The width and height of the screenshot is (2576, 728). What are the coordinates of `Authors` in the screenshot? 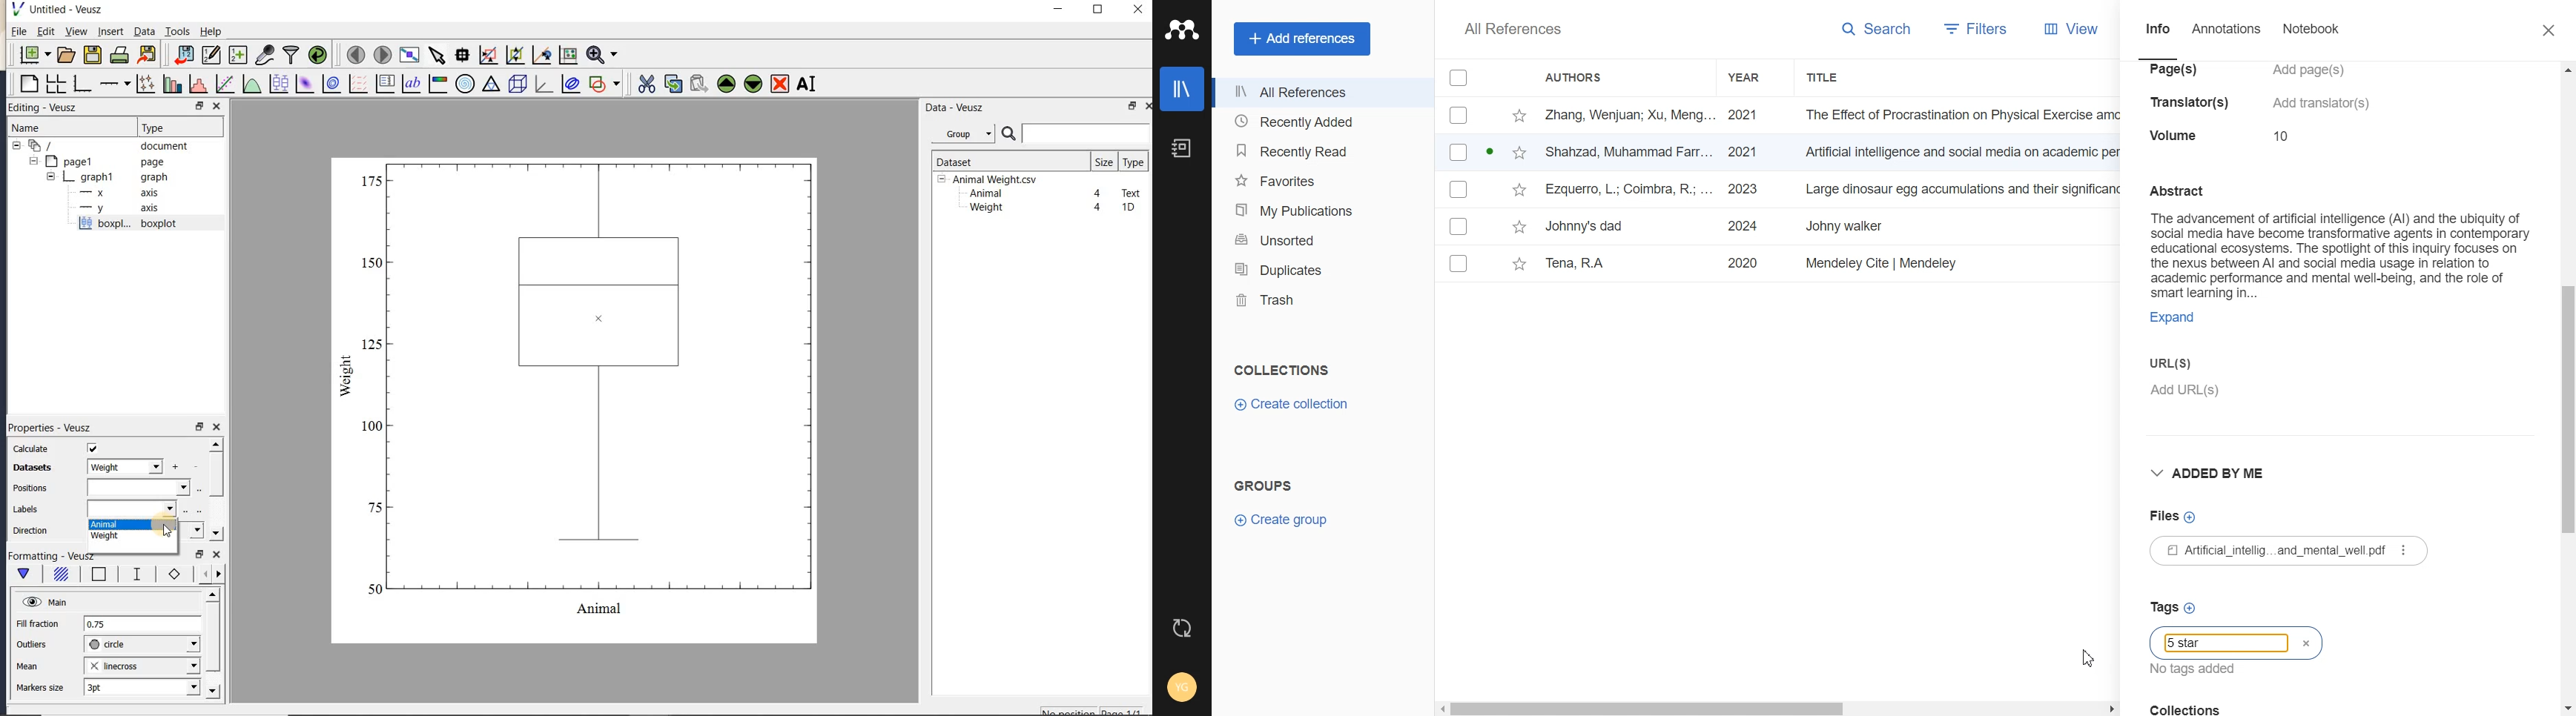 It's located at (1582, 76).